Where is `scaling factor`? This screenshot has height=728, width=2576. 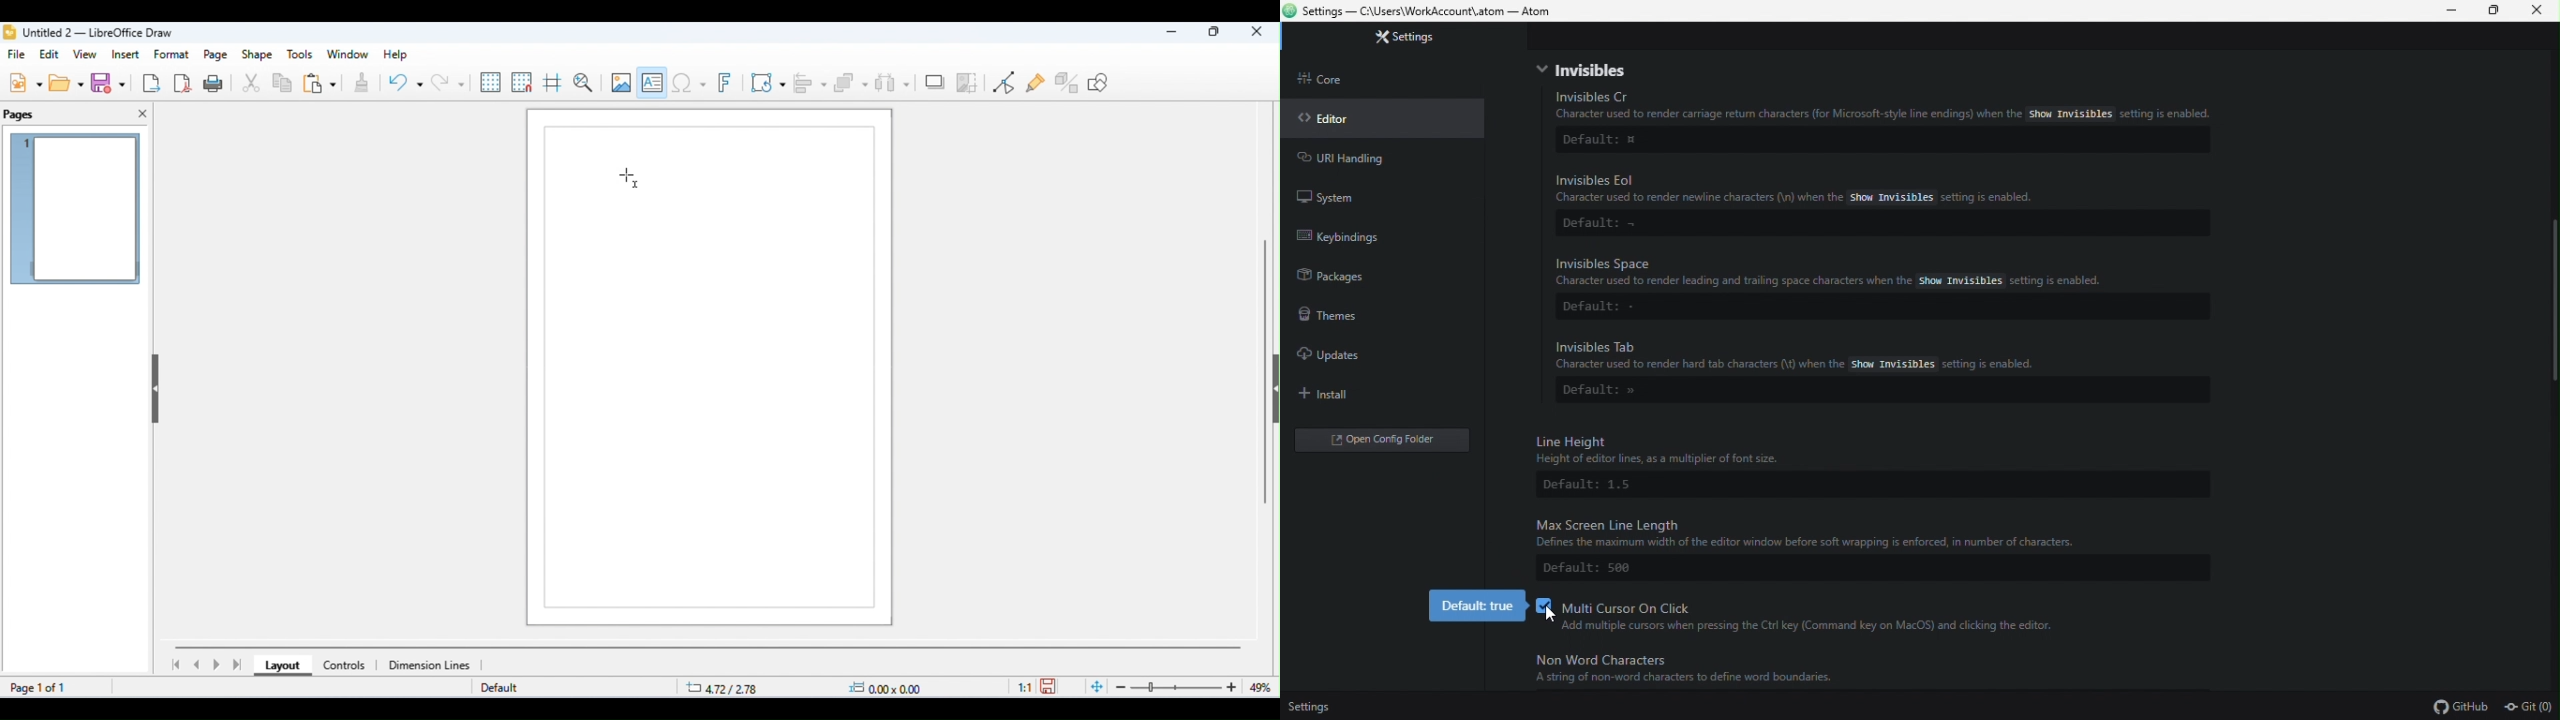
scaling factor is located at coordinates (1025, 686).